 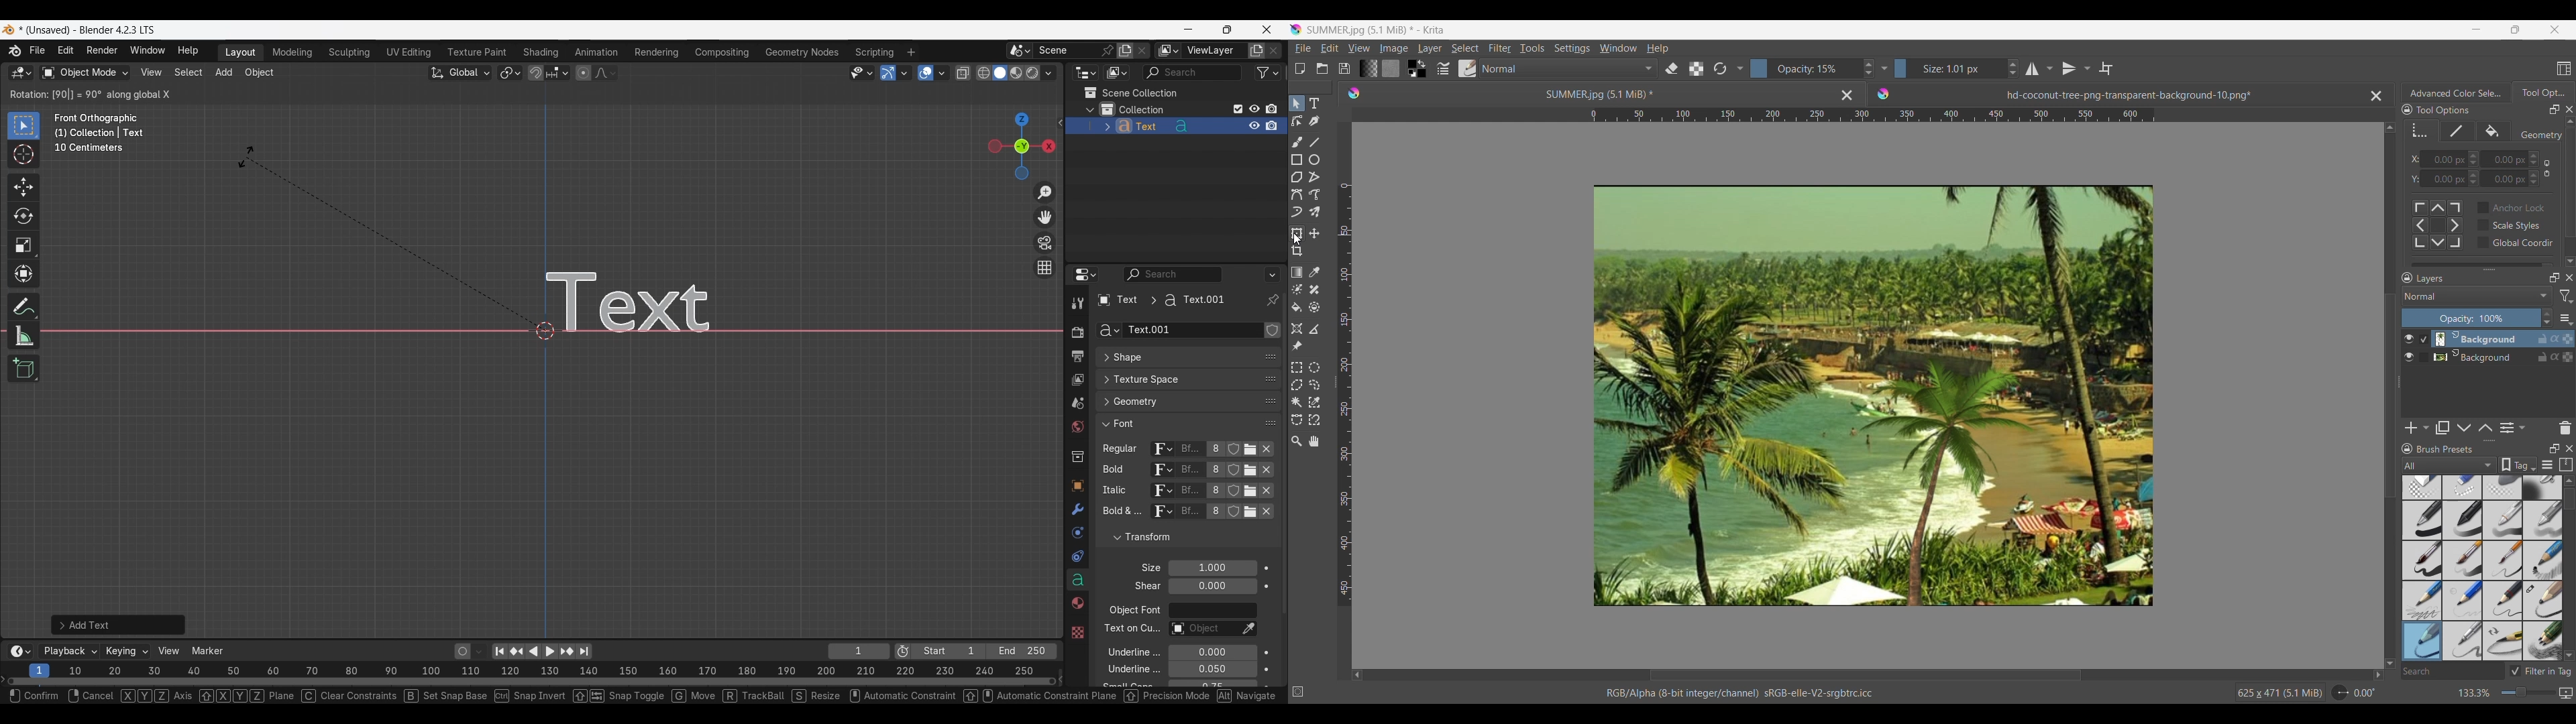 What do you see at coordinates (2557, 339) in the screenshot?
I see `Sync` at bounding box center [2557, 339].